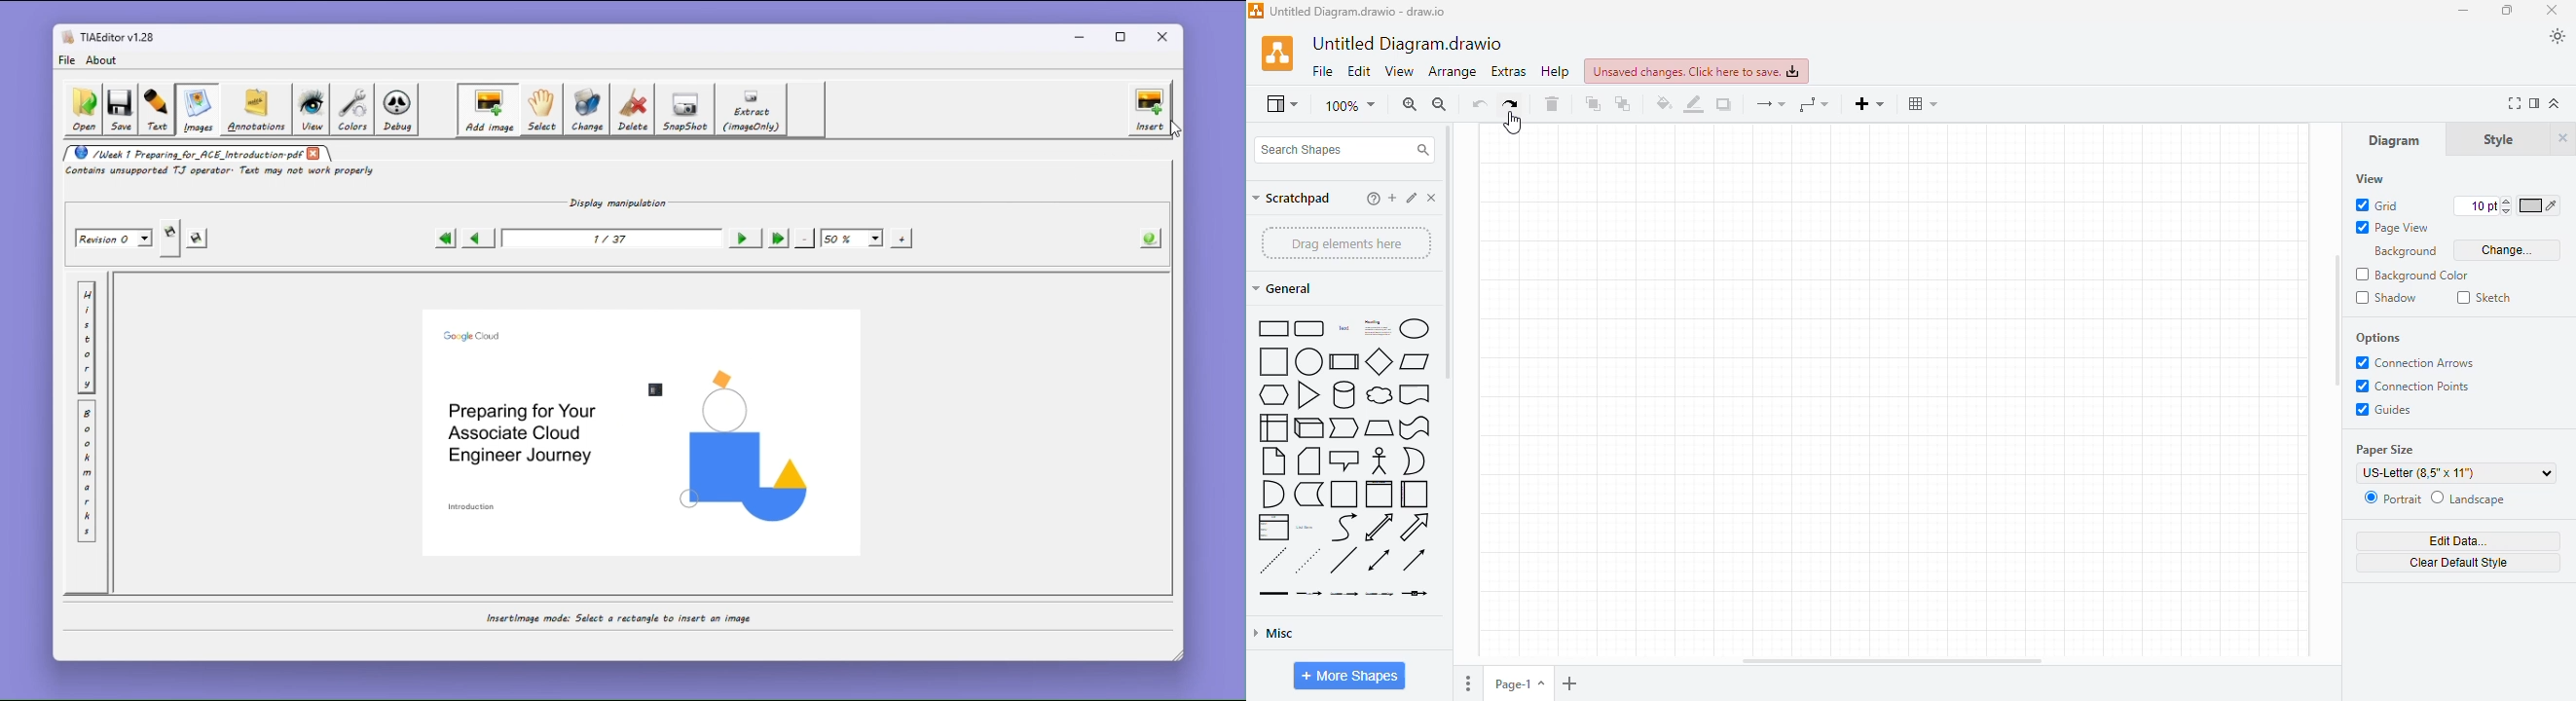  Describe the element at coordinates (1273, 593) in the screenshot. I see `link` at that location.